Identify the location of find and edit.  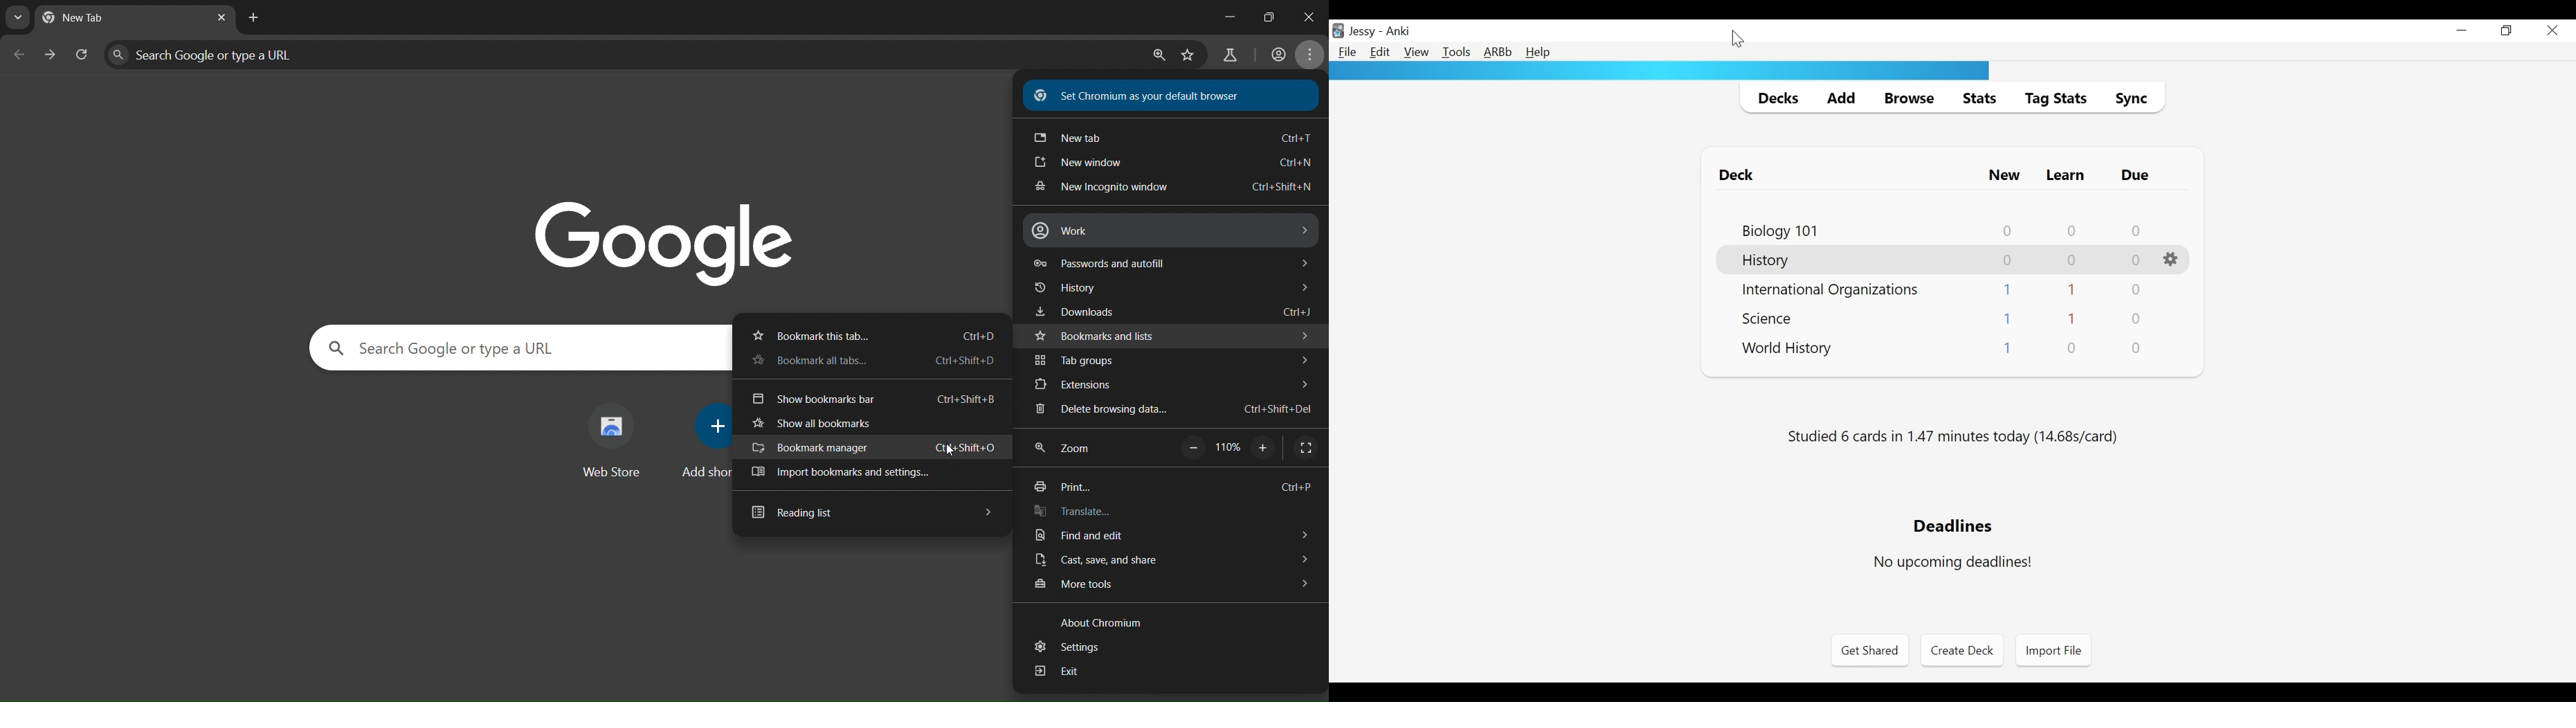
(1169, 534).